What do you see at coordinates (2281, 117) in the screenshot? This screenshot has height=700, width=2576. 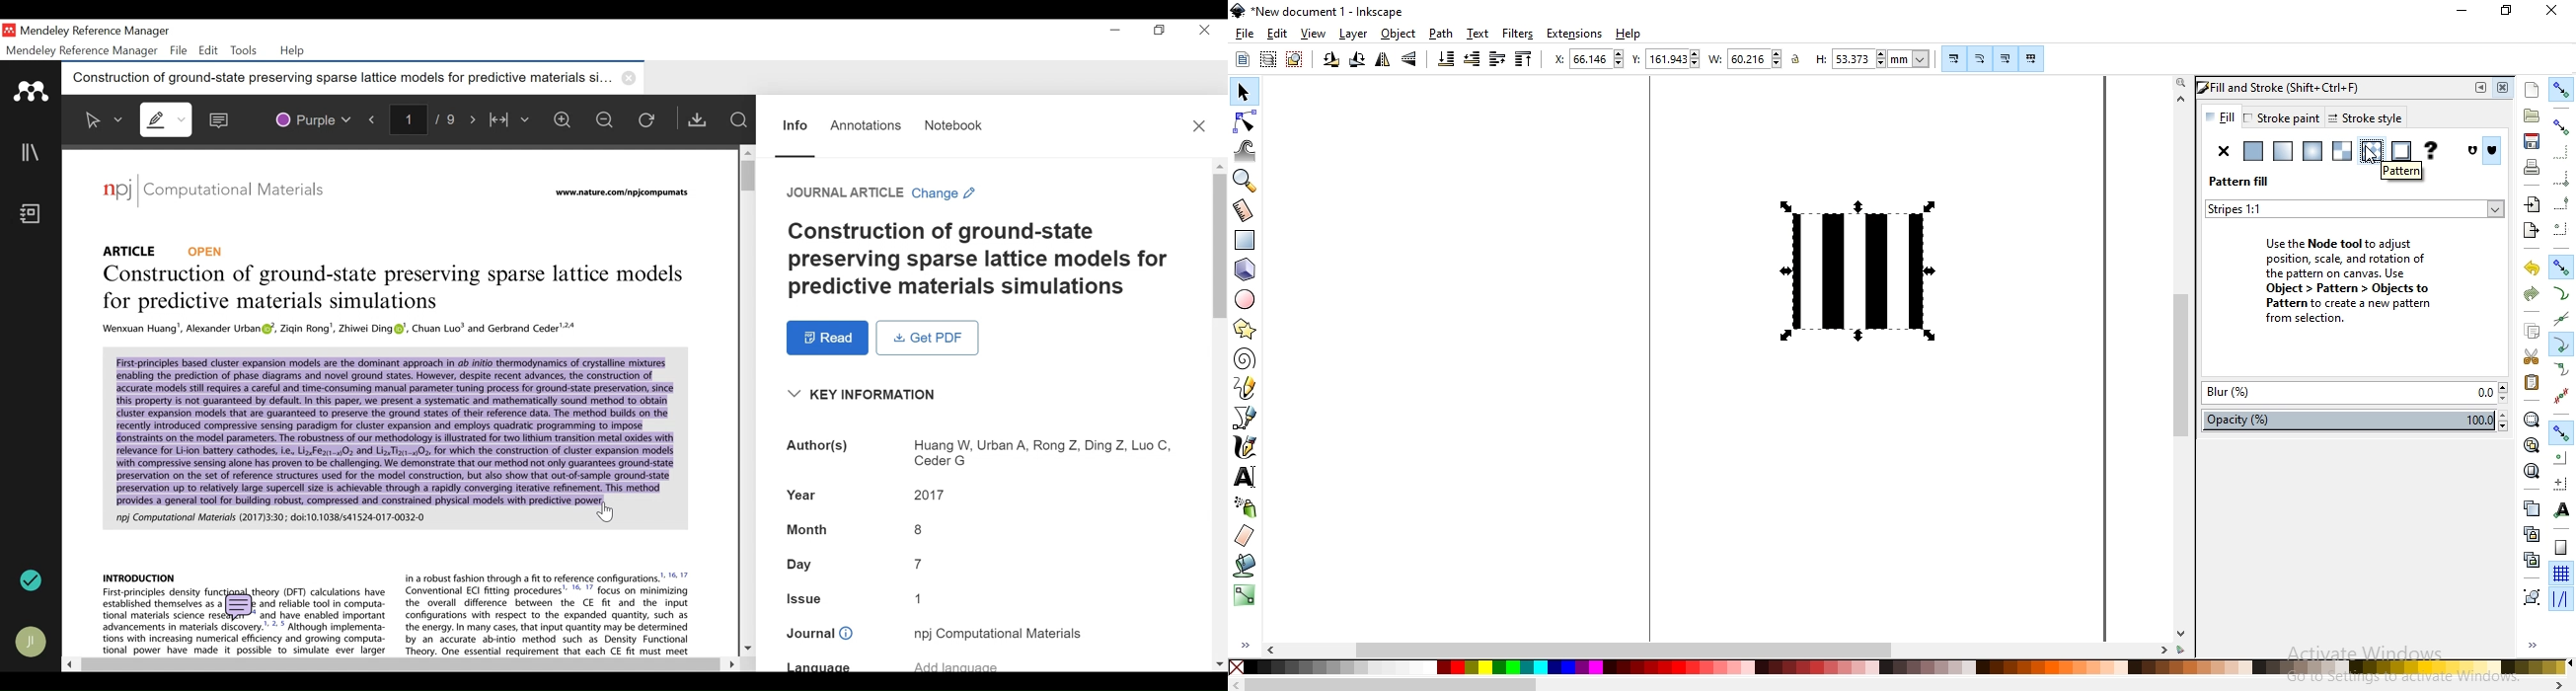 I see `stroke paint` at bounding box center [2281, 117].